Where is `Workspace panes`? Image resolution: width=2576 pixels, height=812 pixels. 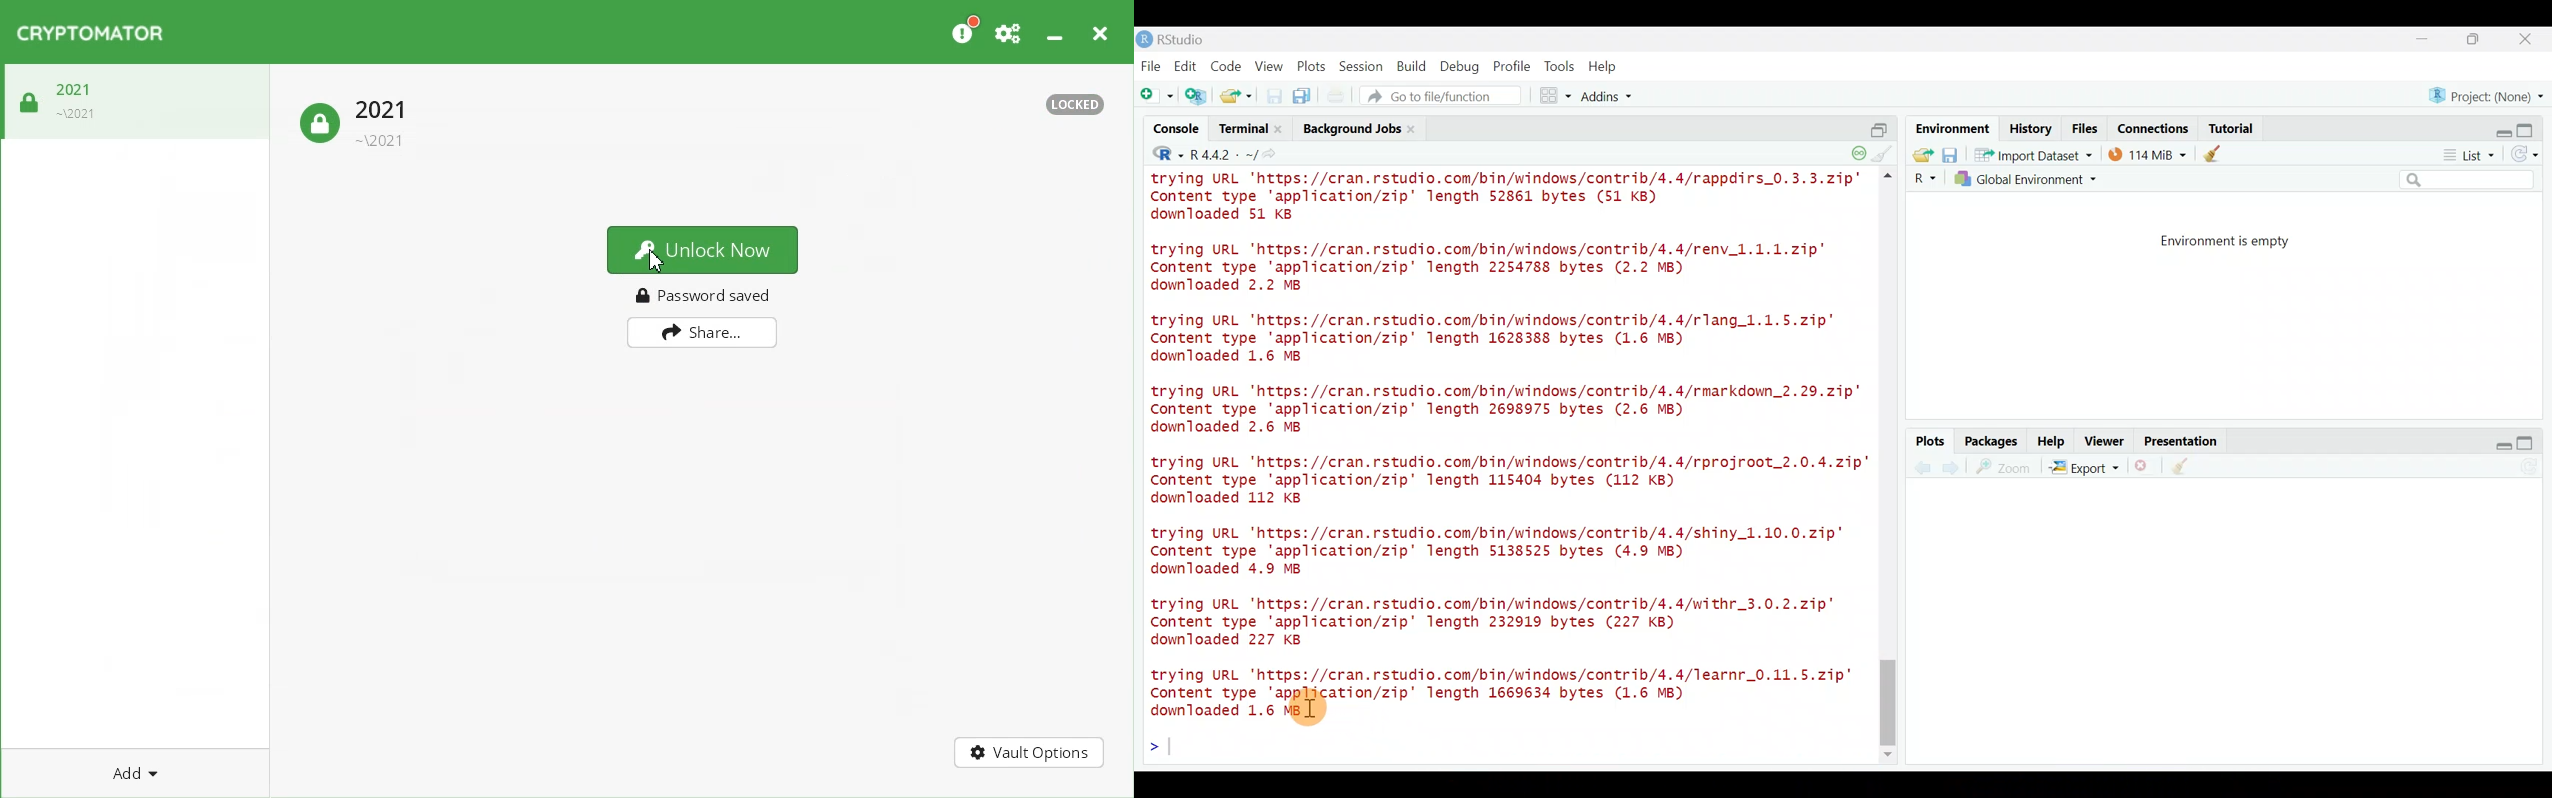
Workspace panes is located at coordinates (1557, 96).